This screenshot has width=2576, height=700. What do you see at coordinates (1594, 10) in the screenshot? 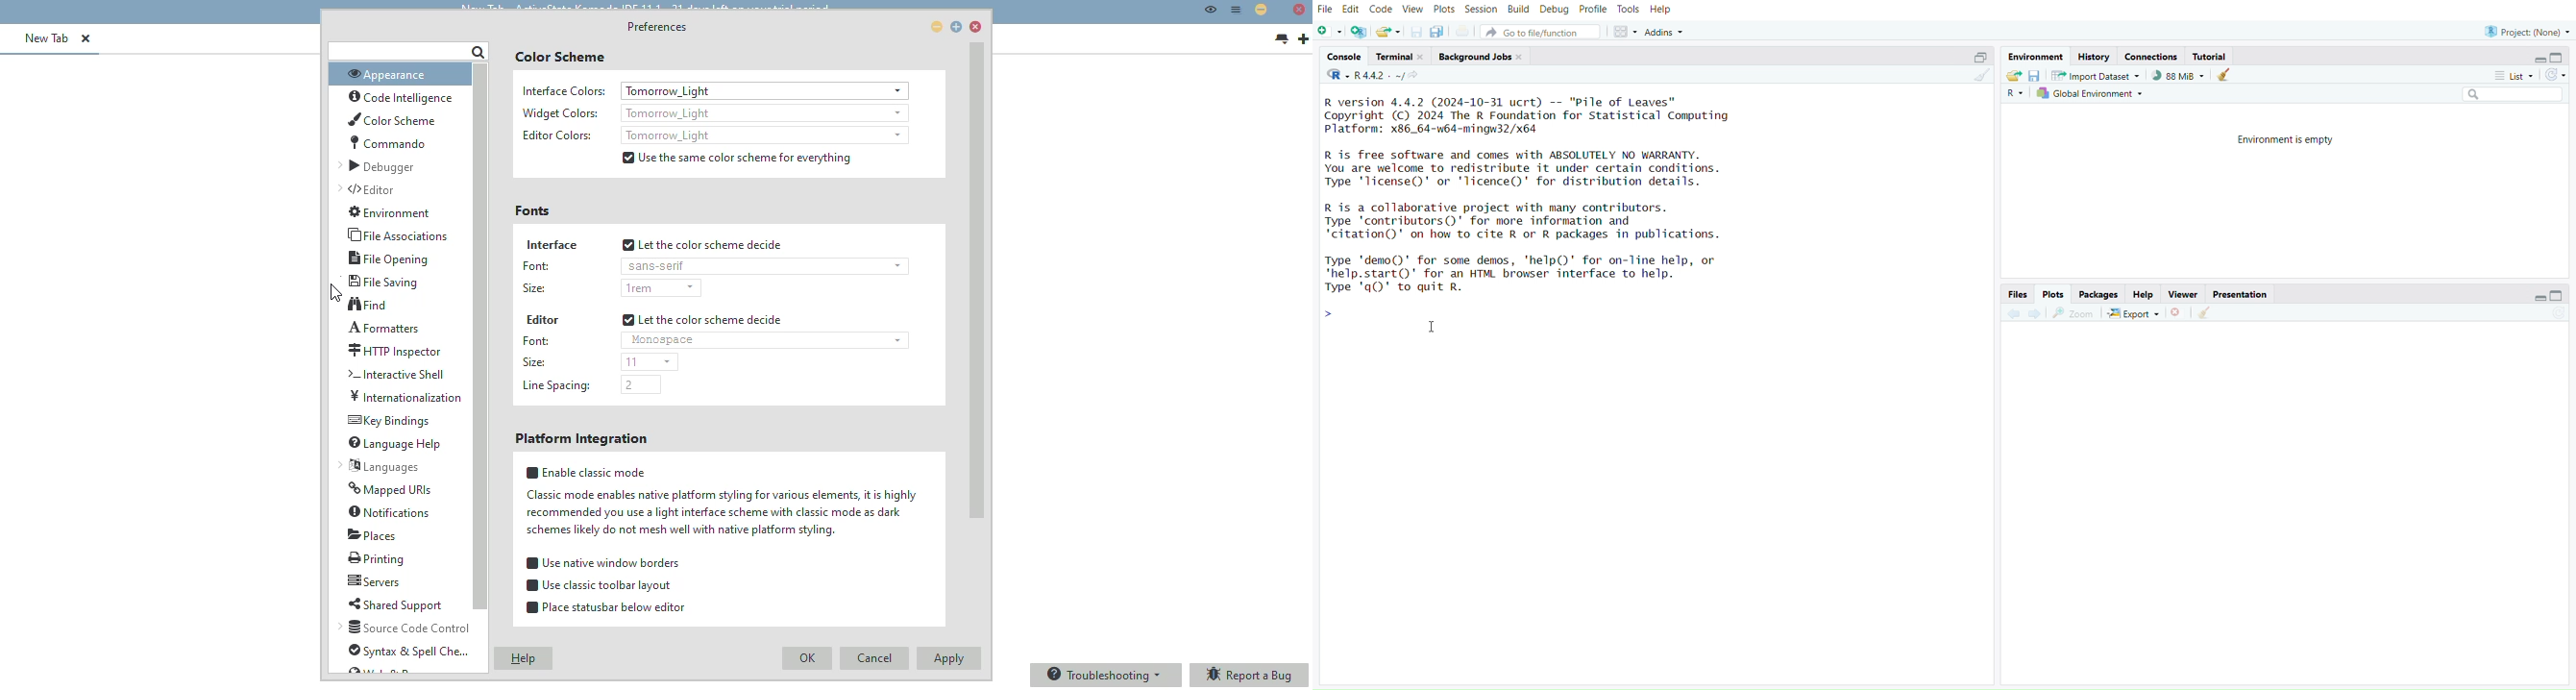
I see `profile` at bounding box center [1594, 10].